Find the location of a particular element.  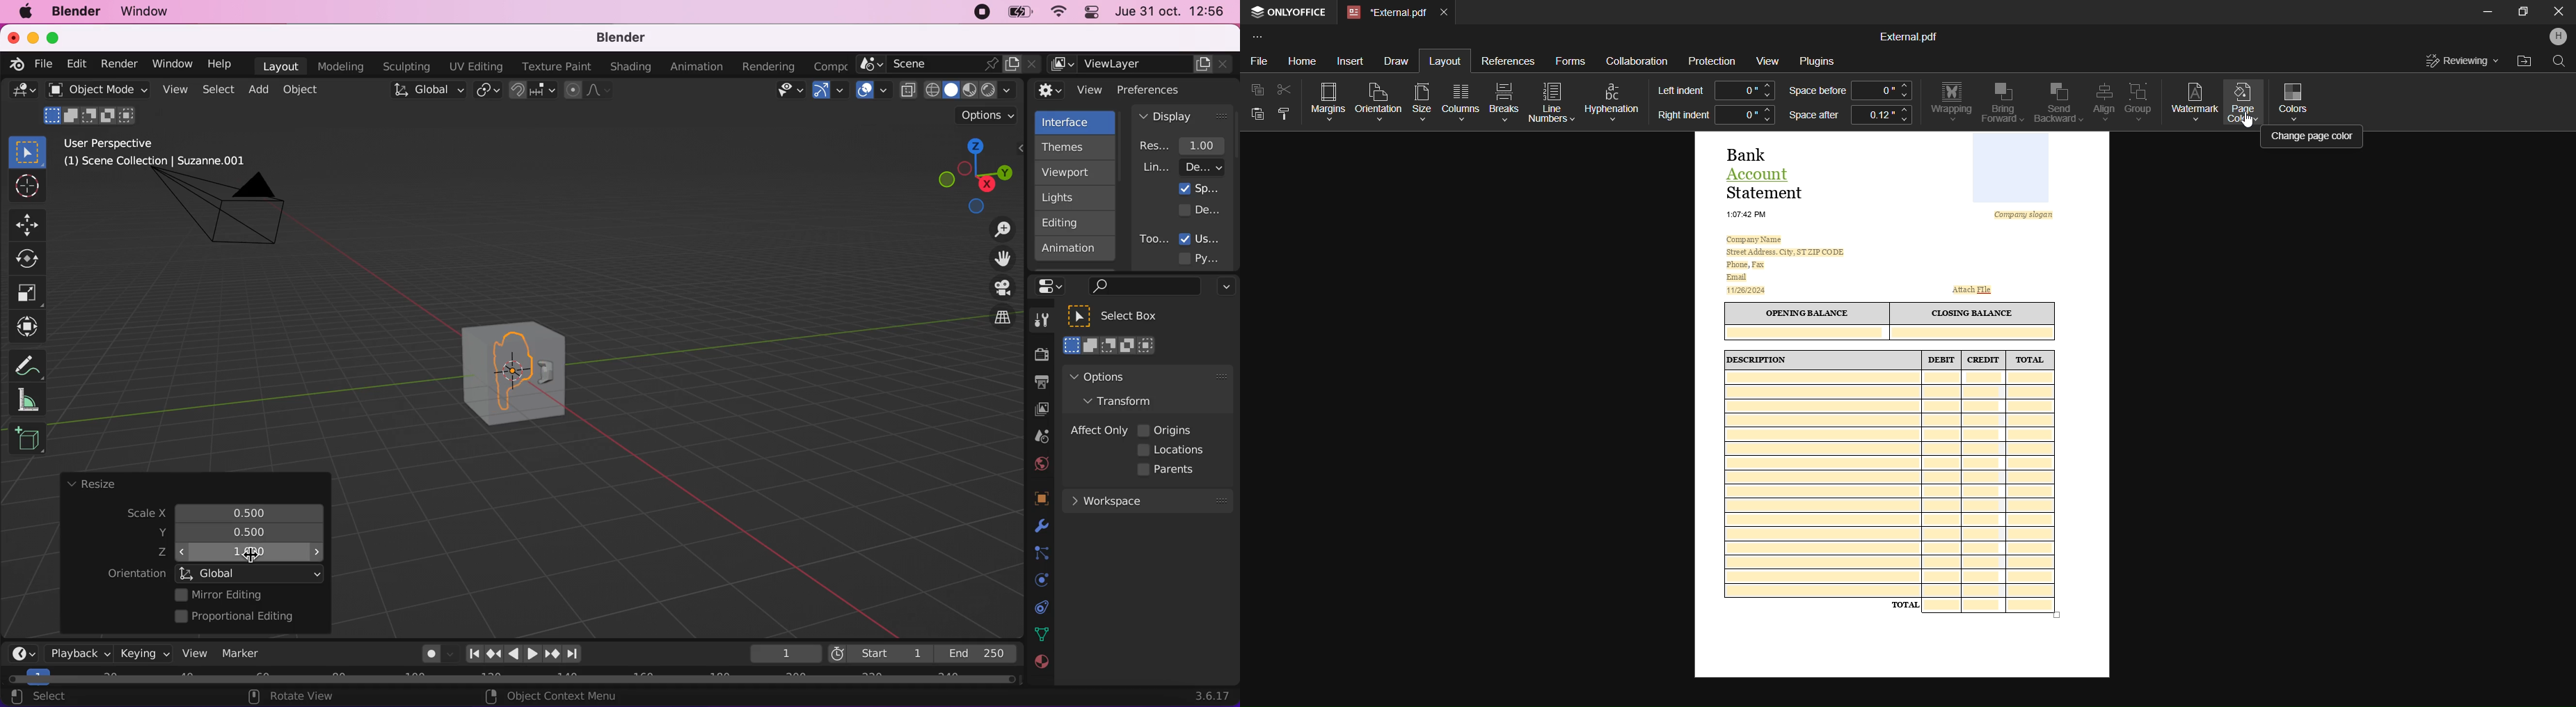

camera is located at coordinates (232, 217).